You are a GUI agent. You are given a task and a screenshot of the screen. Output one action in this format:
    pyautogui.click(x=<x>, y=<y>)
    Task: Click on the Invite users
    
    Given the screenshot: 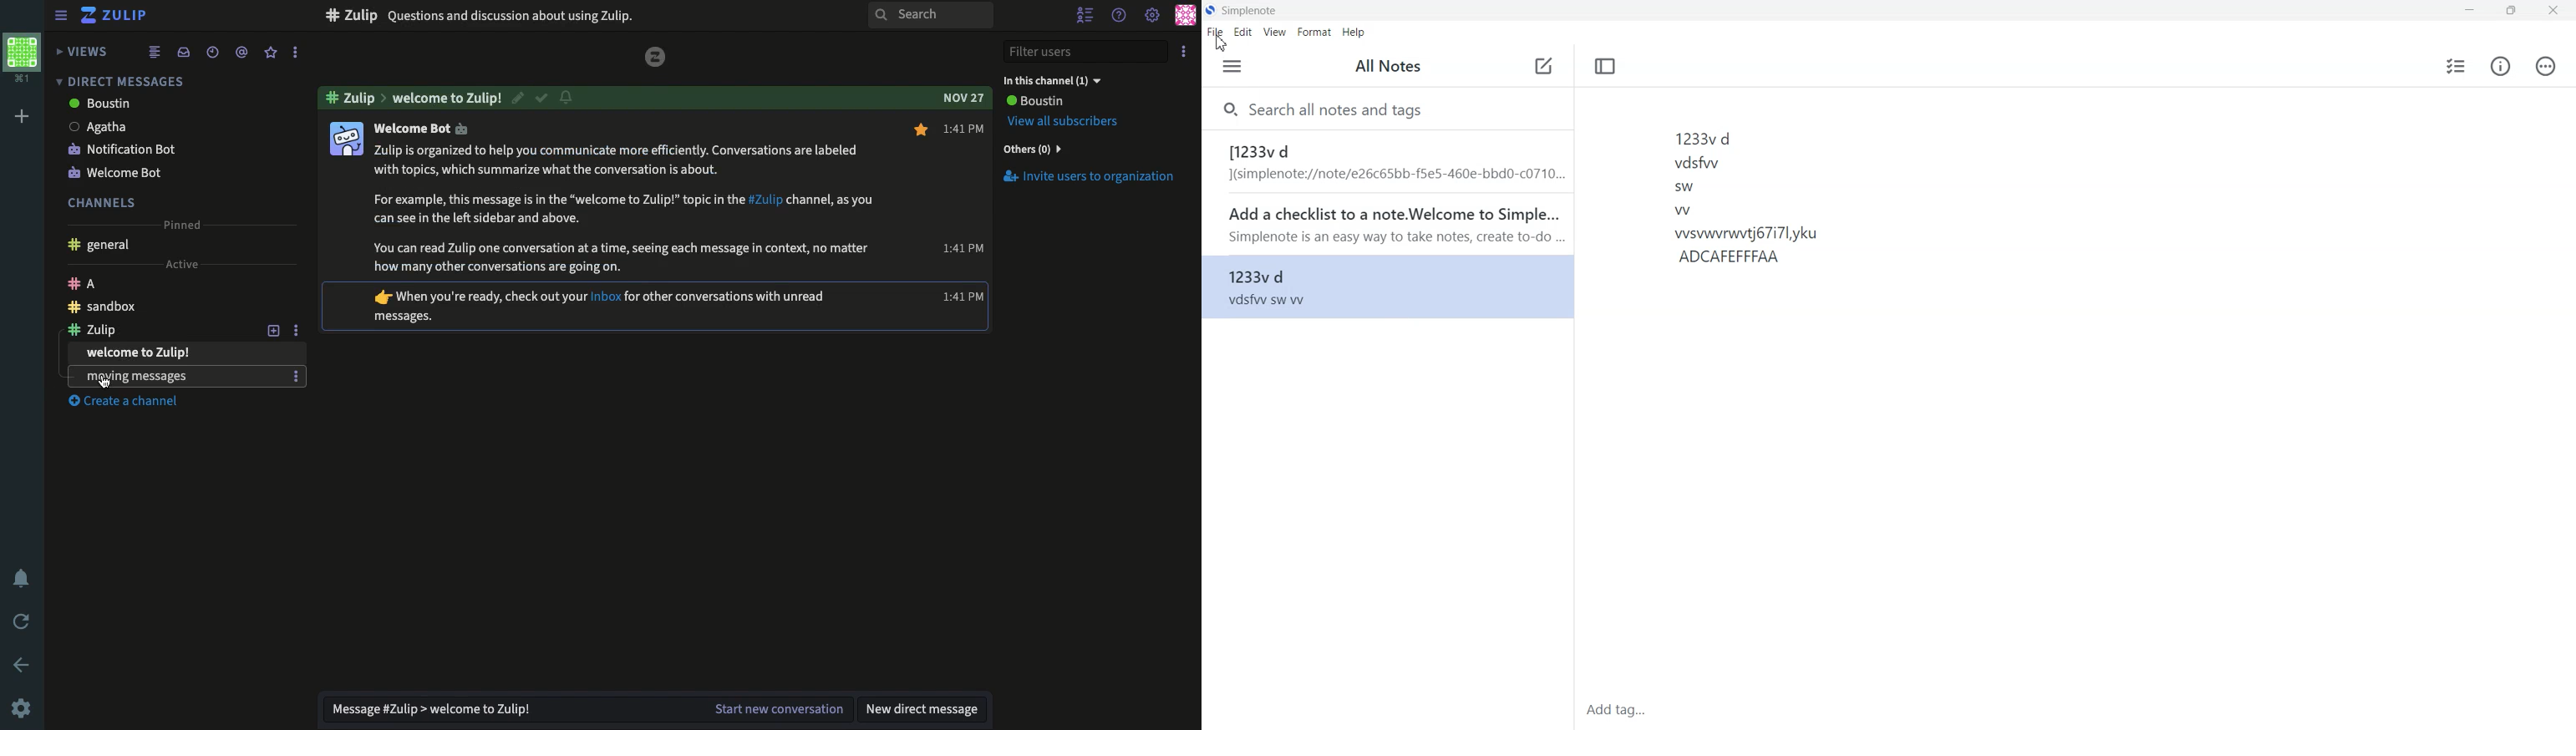 What is the action you would take?
    pyautogui.click(x=1088, y=176)
    